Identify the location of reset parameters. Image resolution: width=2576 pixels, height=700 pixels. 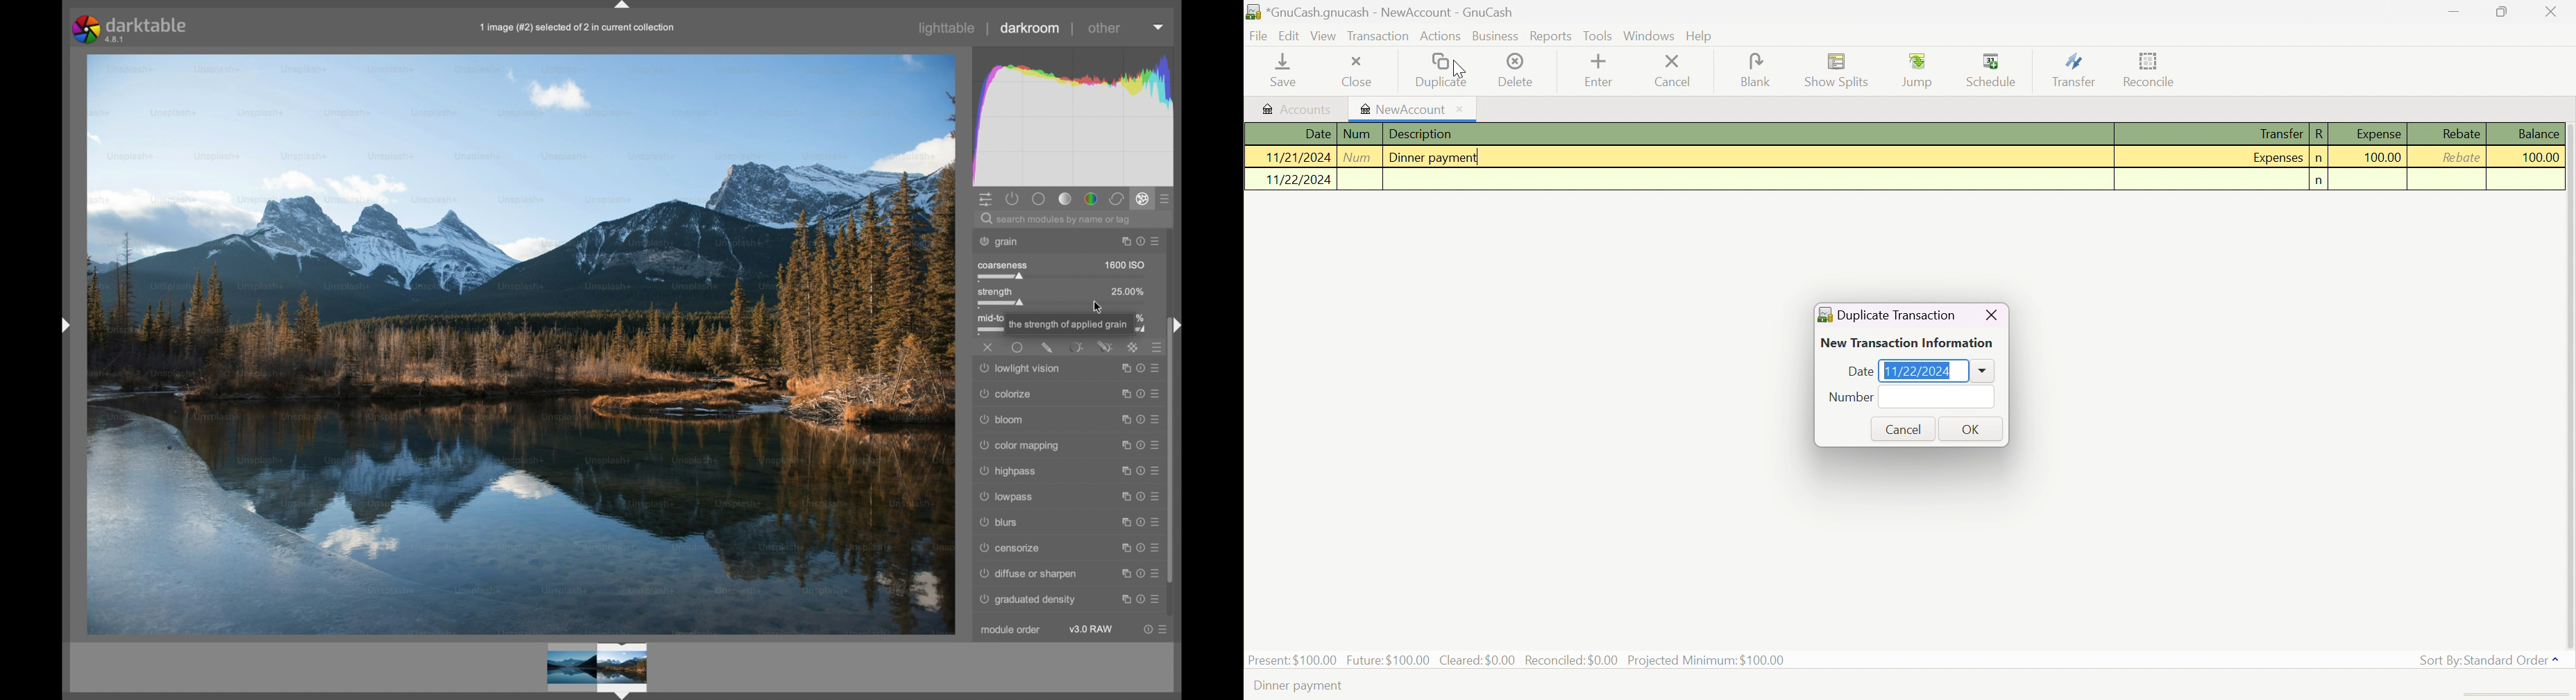
(1141, 498).